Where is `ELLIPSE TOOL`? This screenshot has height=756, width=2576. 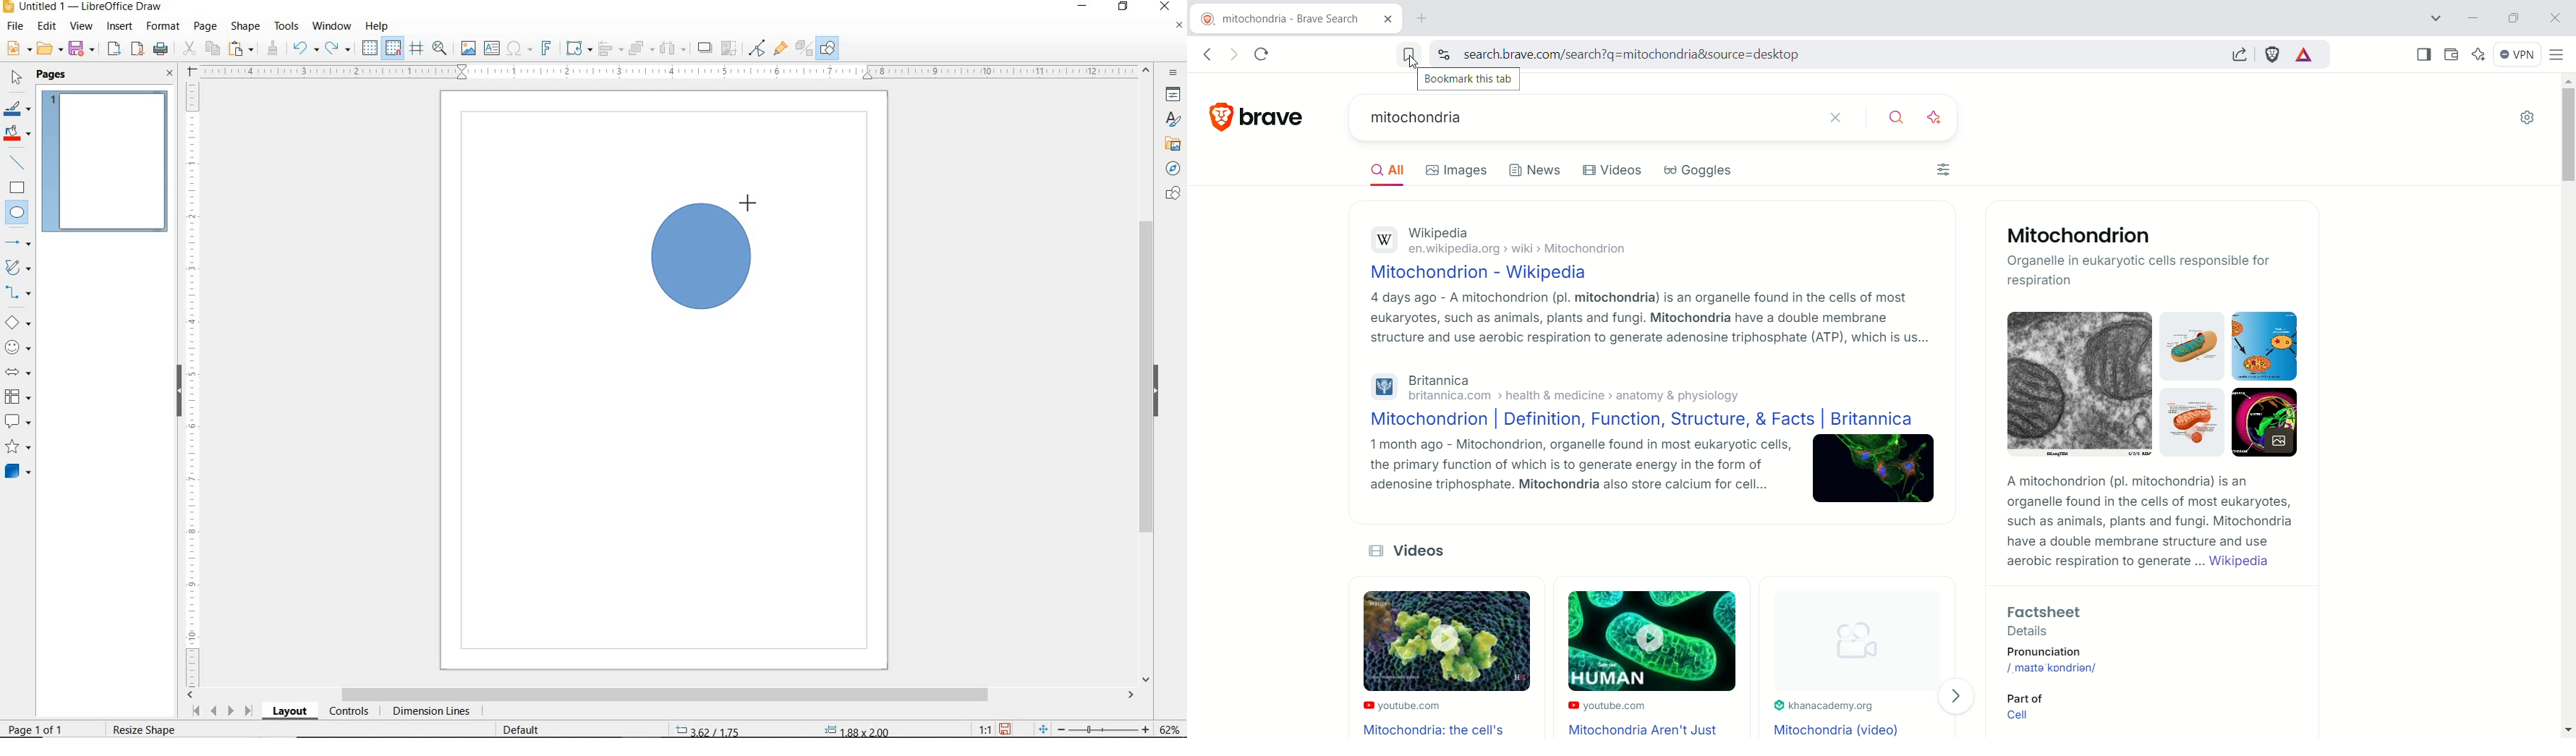
ELLIPSE TOOL is located at coordinates (654, 313).